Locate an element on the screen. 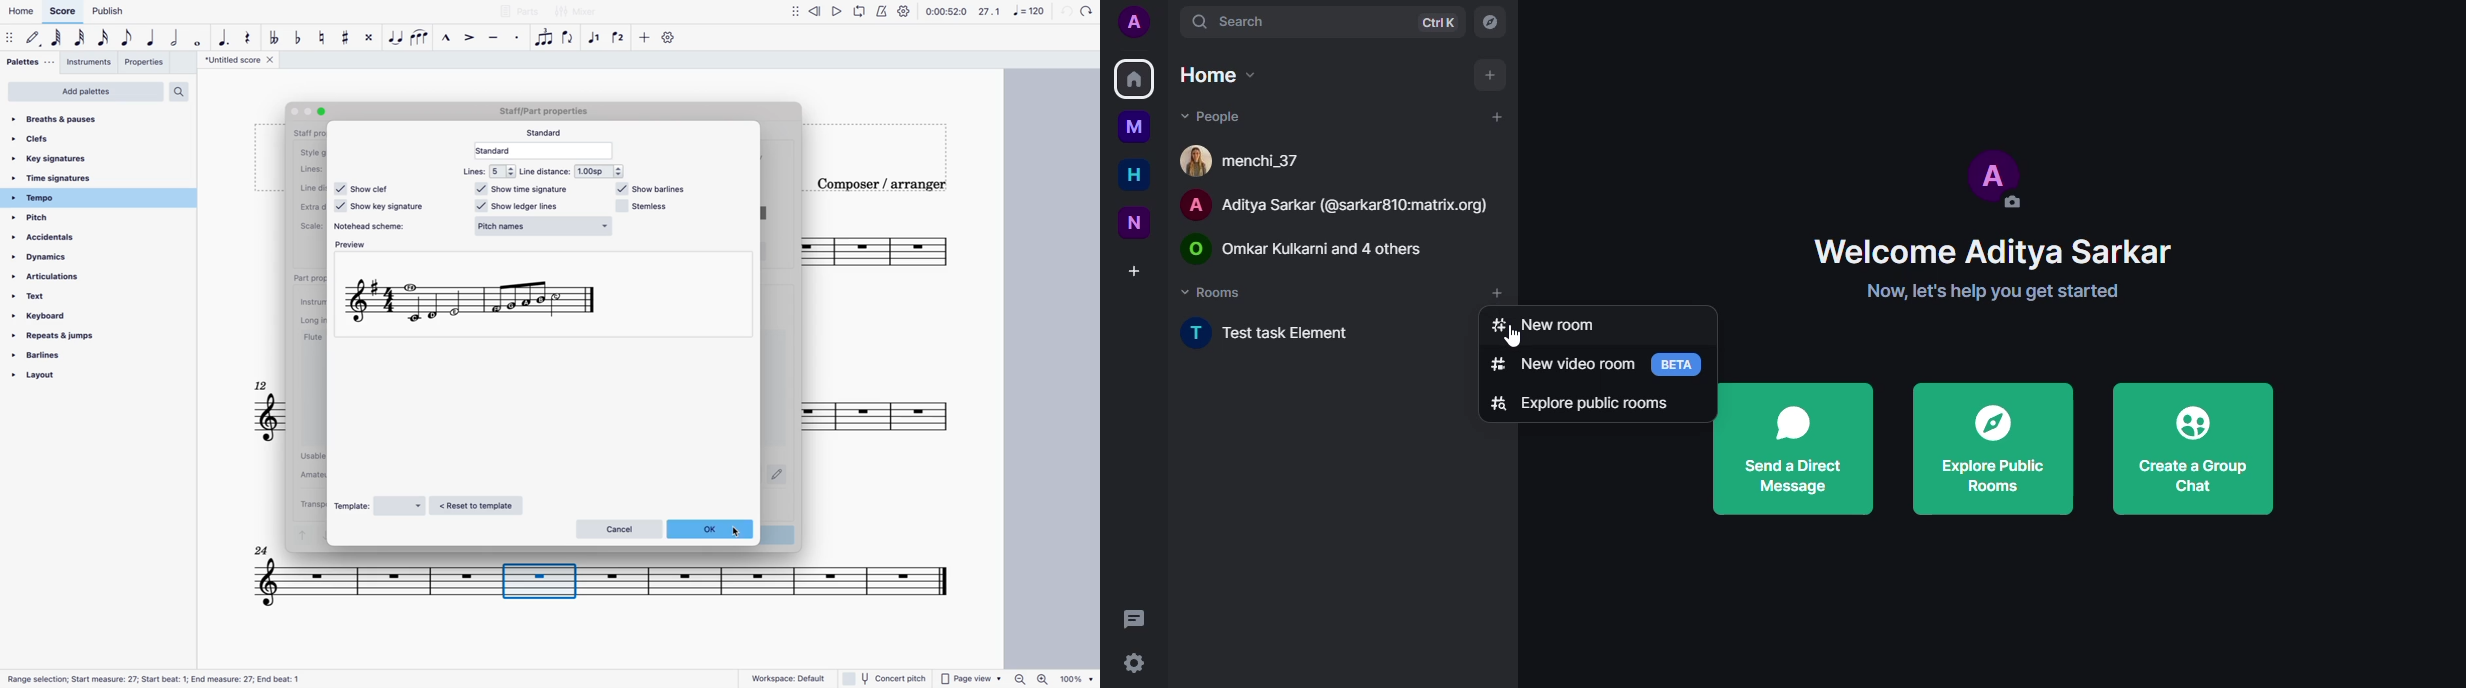 This screenshot has height=700, width=2492. © Omar Kulkarni and 4 others is located at coordinates (1319, 248).